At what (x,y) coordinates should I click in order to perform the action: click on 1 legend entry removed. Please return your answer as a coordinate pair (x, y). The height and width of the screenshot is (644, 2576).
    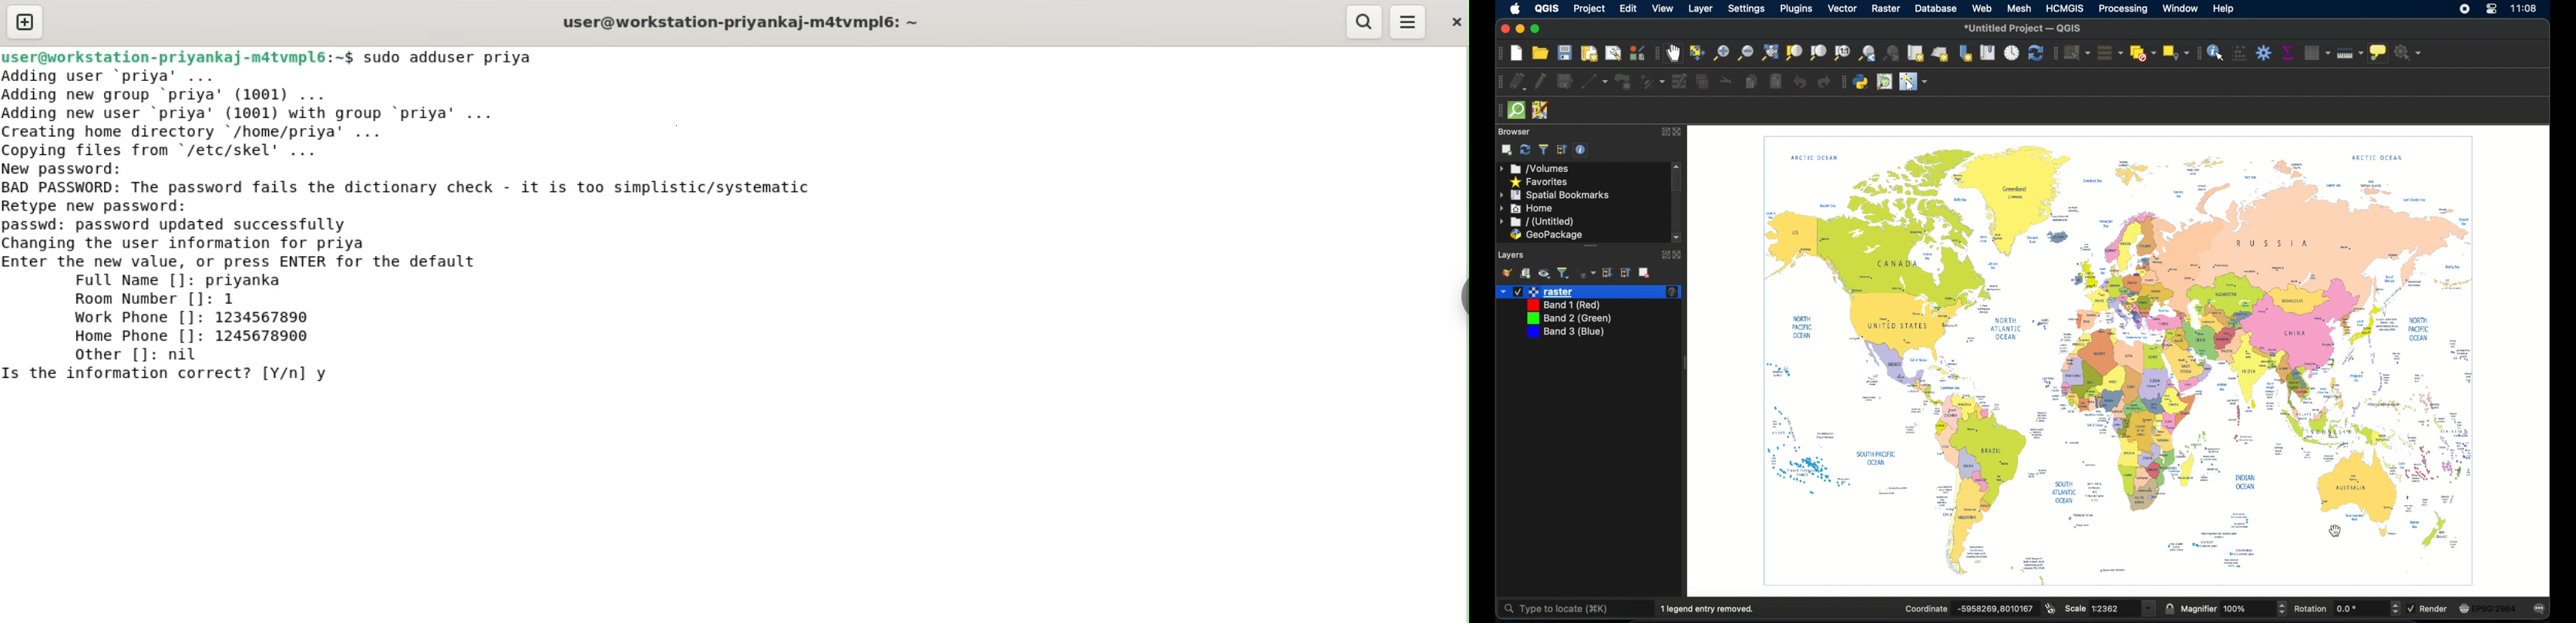
    Looking at the image, I should click on (1711, 607).